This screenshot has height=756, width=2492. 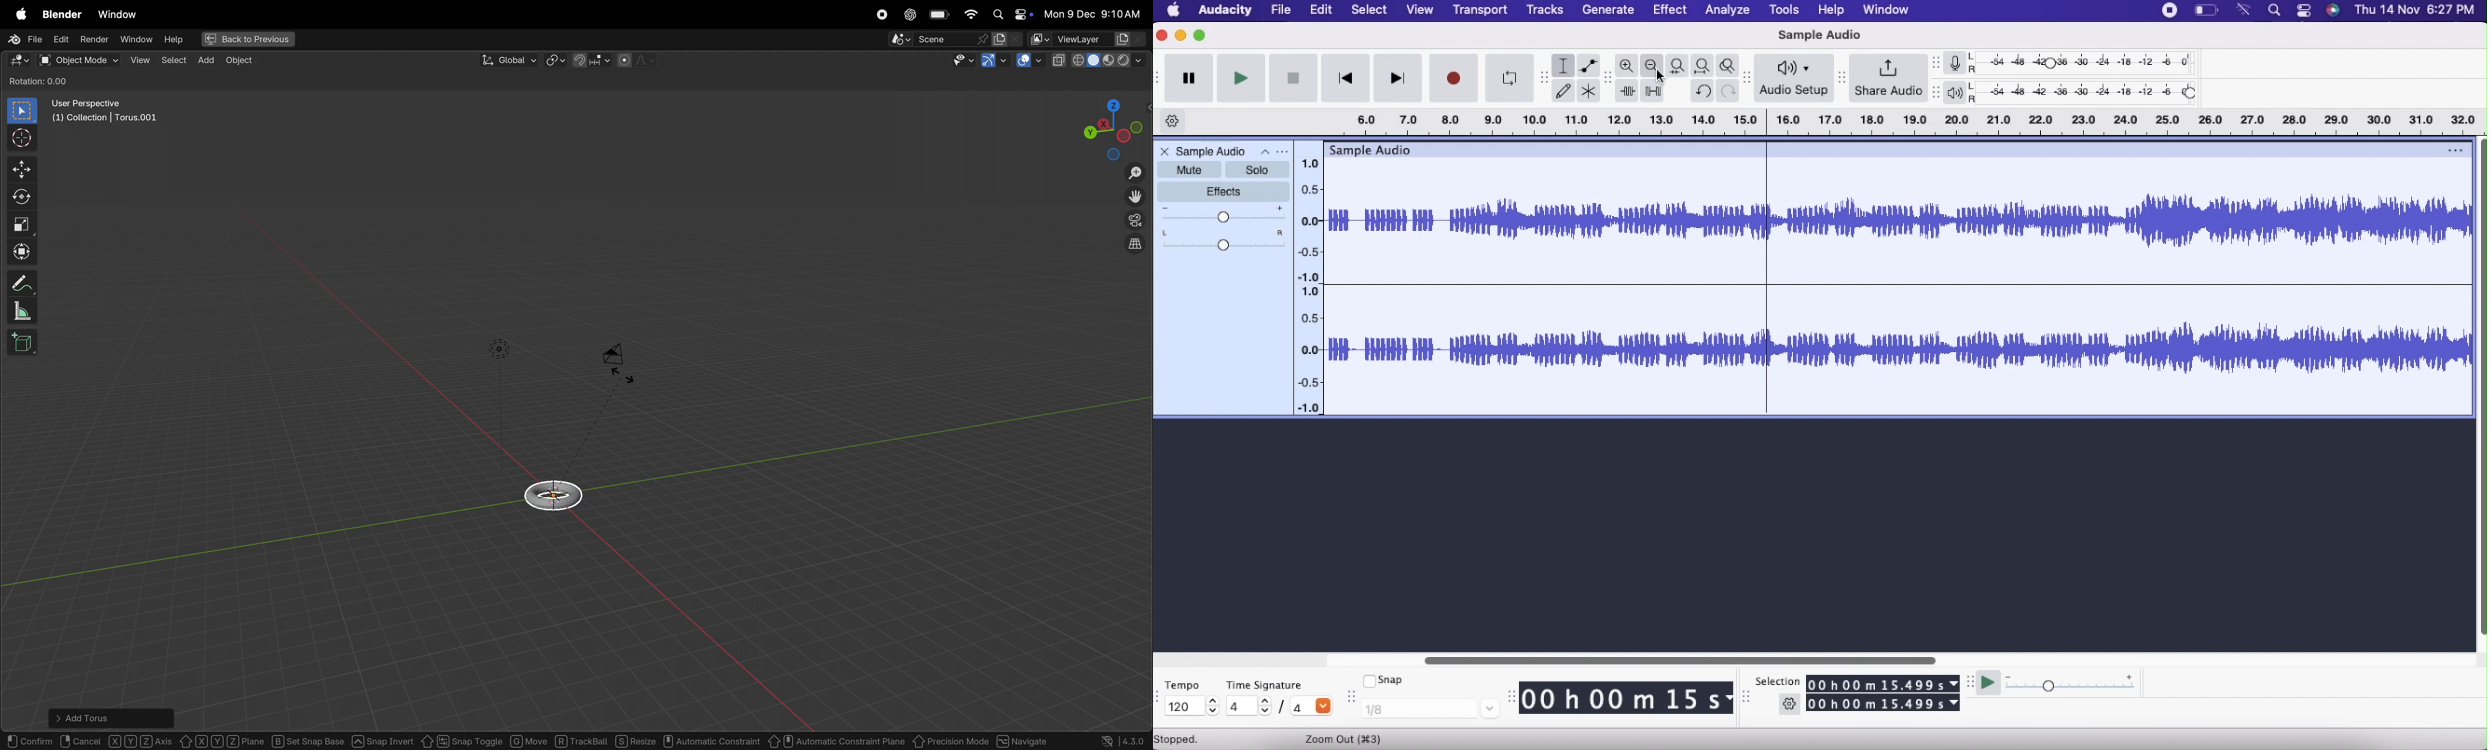 What do you see at coordinates (44, 81) in the screenshot?
I see `rotation` at bounding box center [44, 81].